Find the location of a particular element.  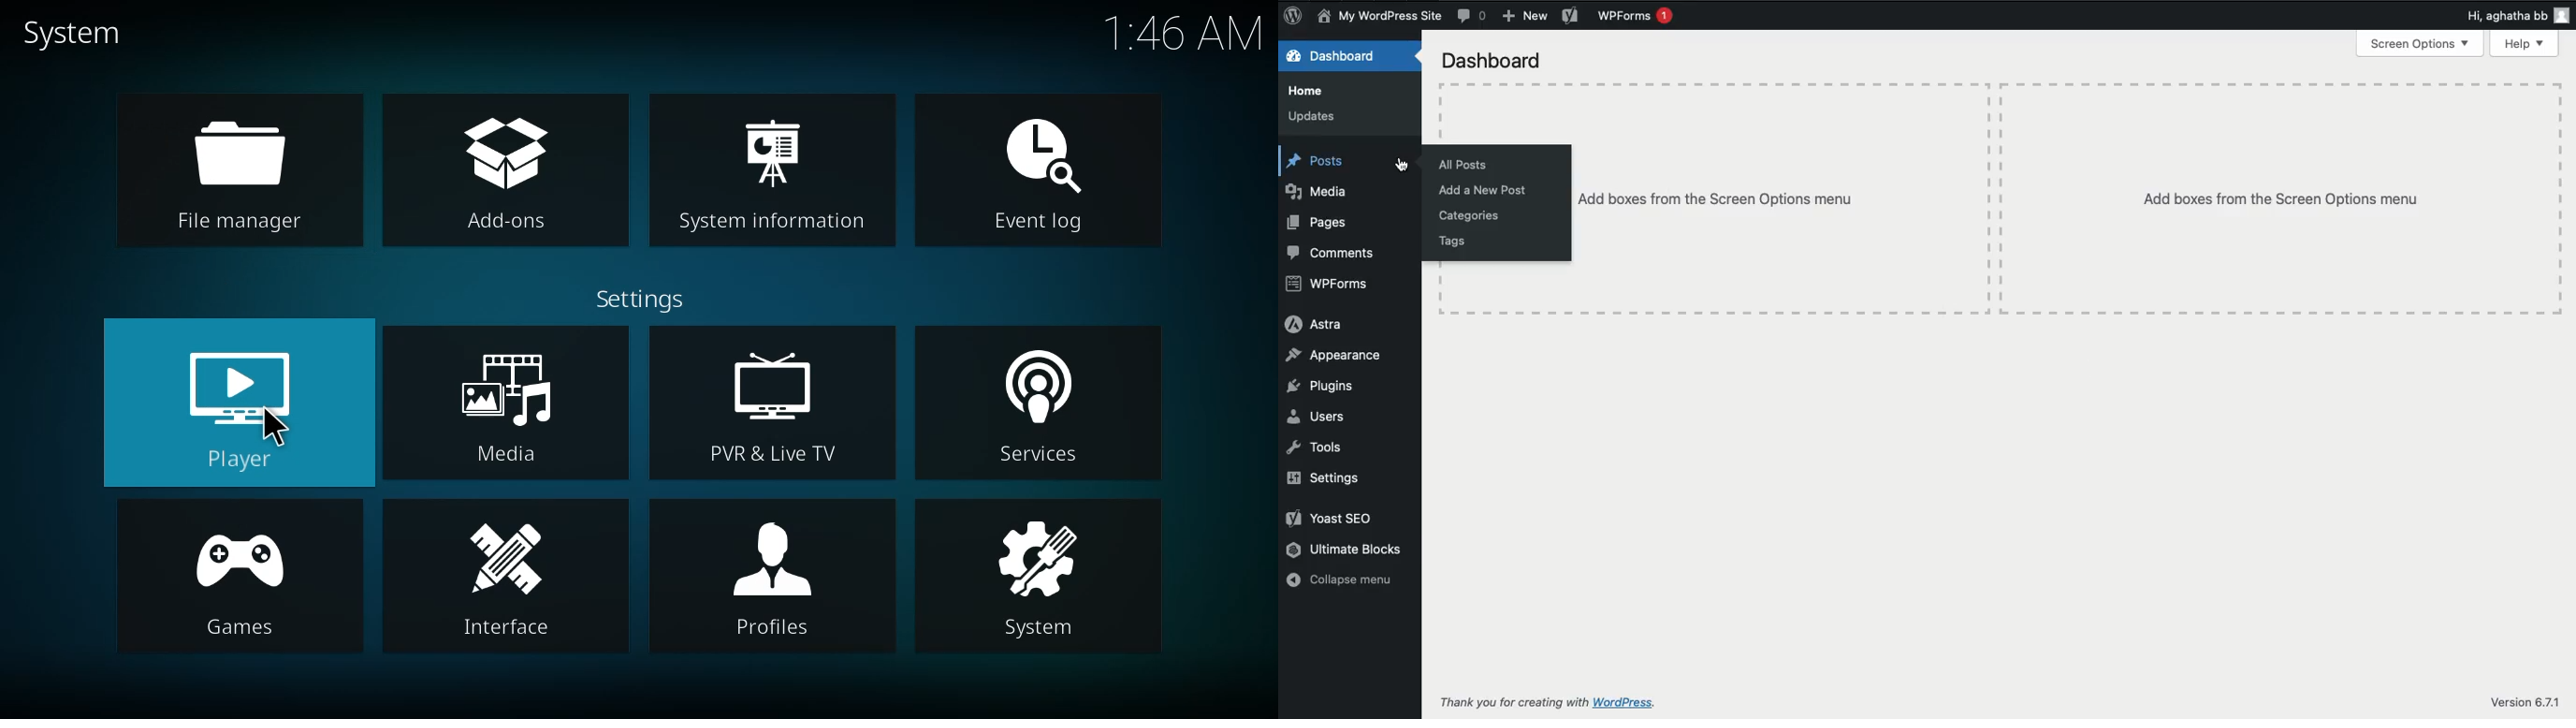

settings is located at coordinates (643, 299).